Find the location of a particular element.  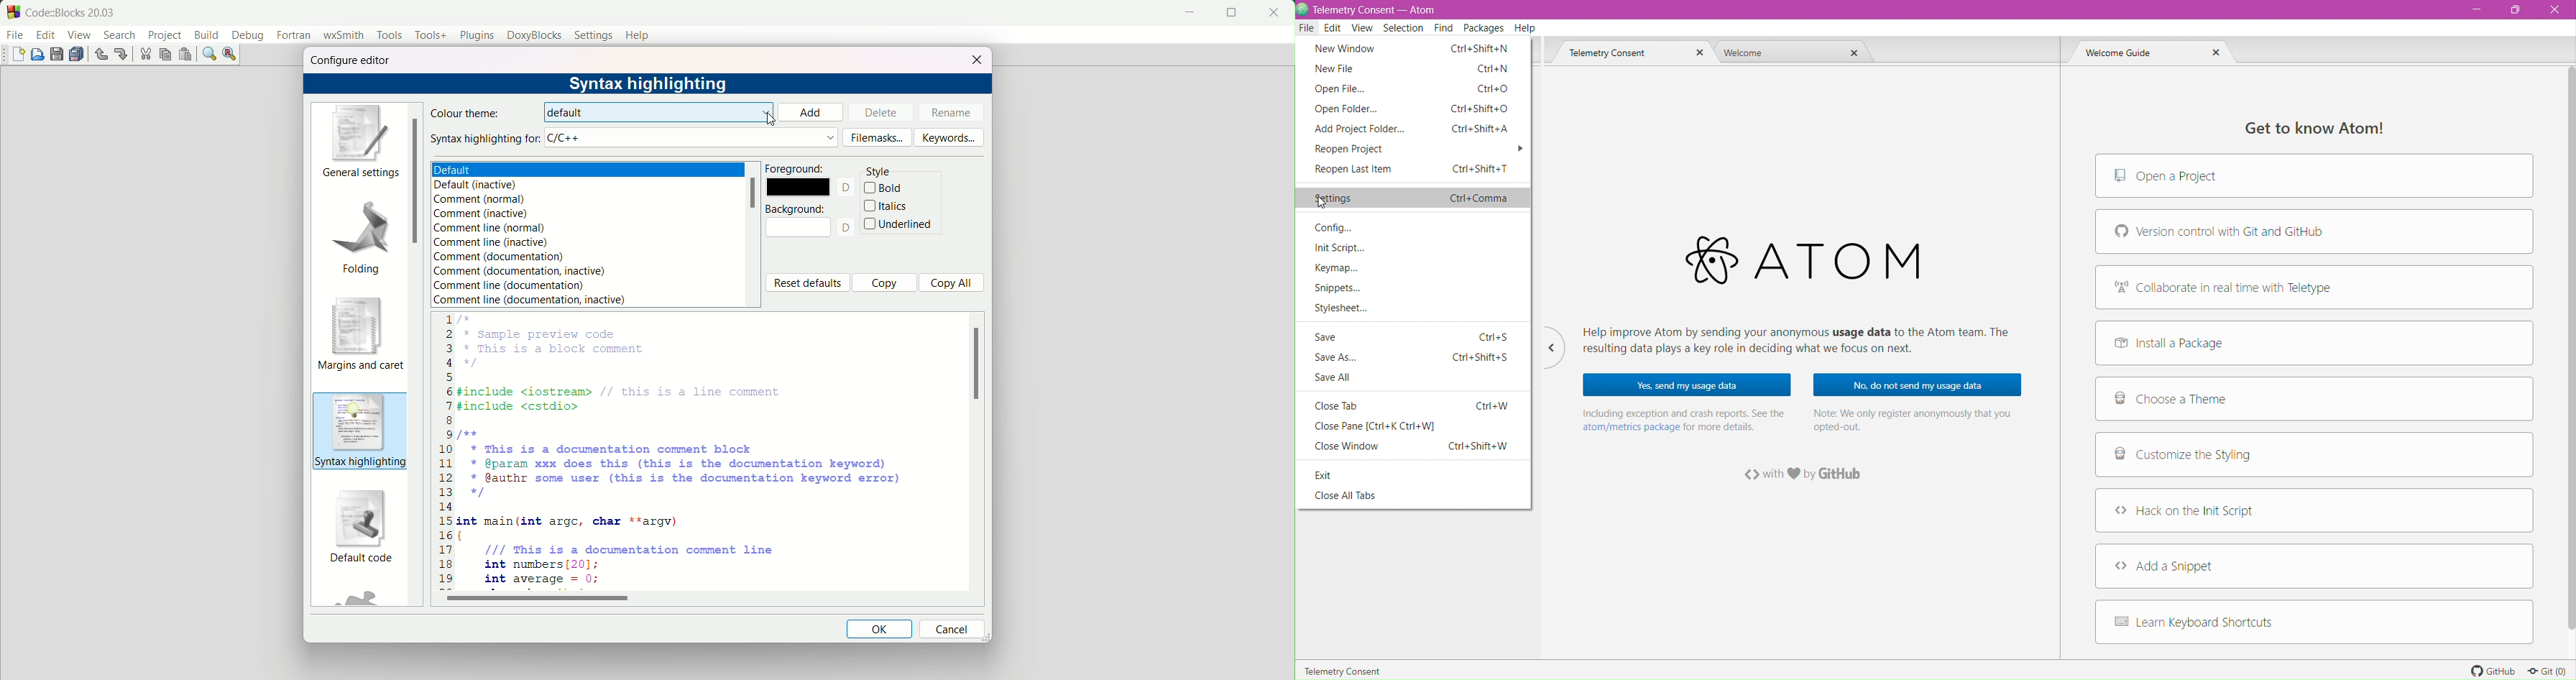

Application Logo is located at coordinates (1303, 9).